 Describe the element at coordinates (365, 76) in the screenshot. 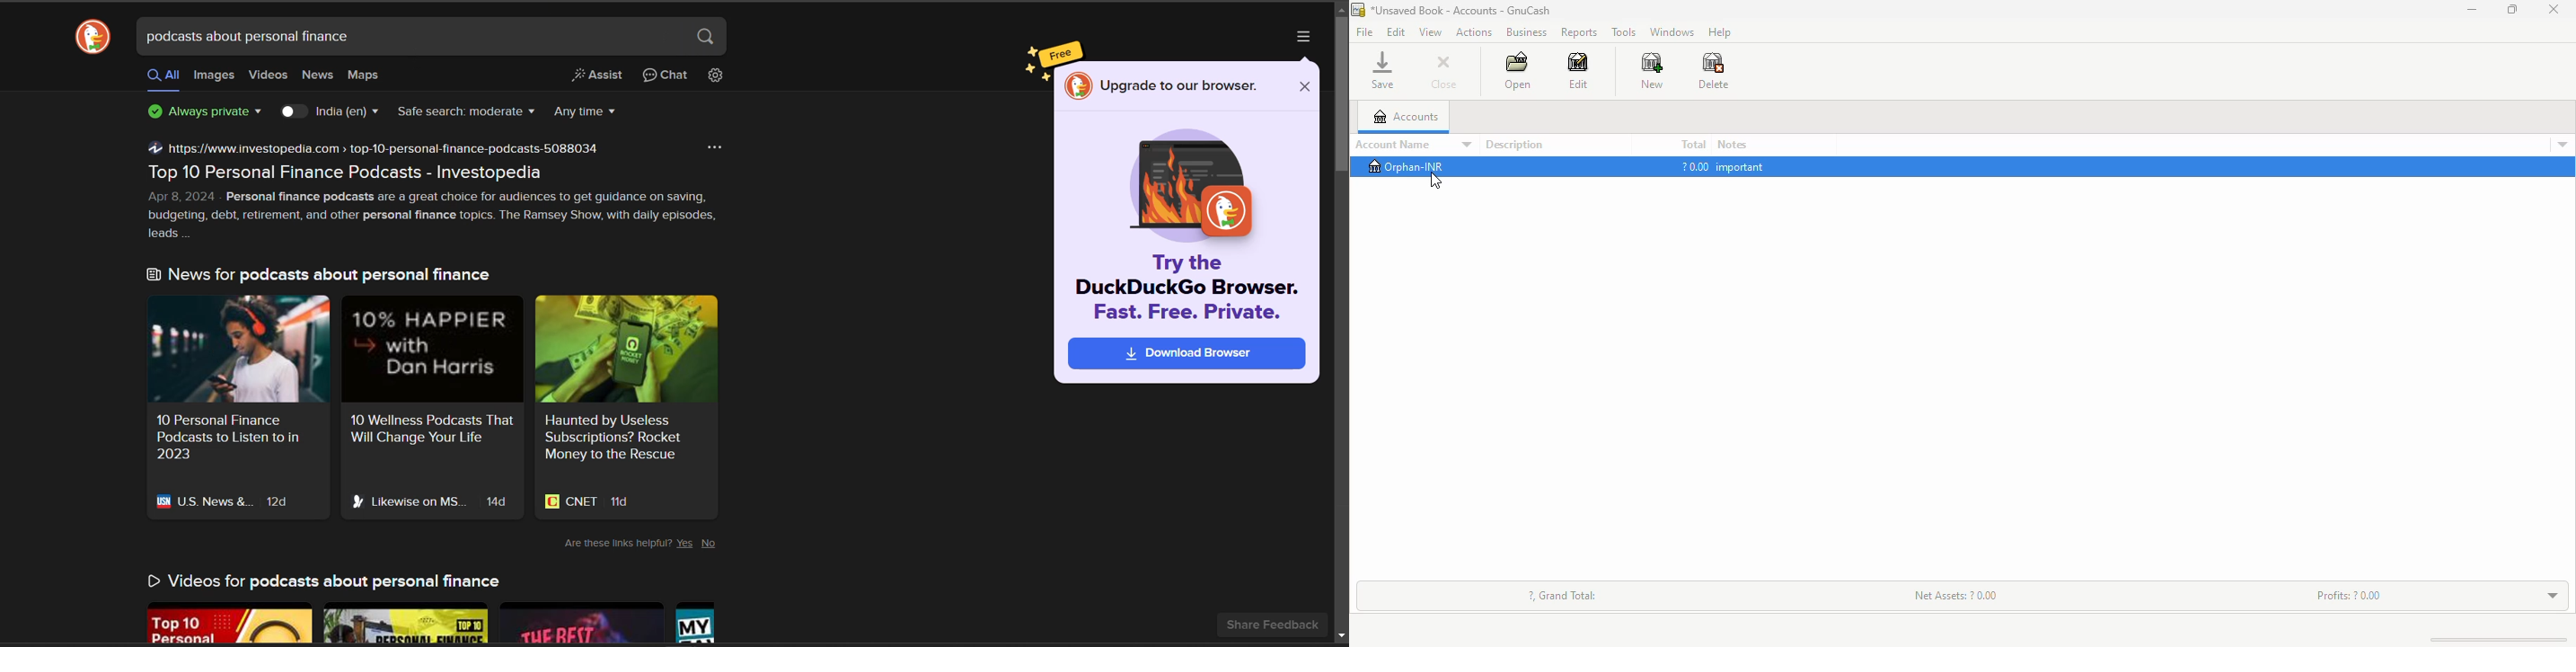

I see `maps` at that location.